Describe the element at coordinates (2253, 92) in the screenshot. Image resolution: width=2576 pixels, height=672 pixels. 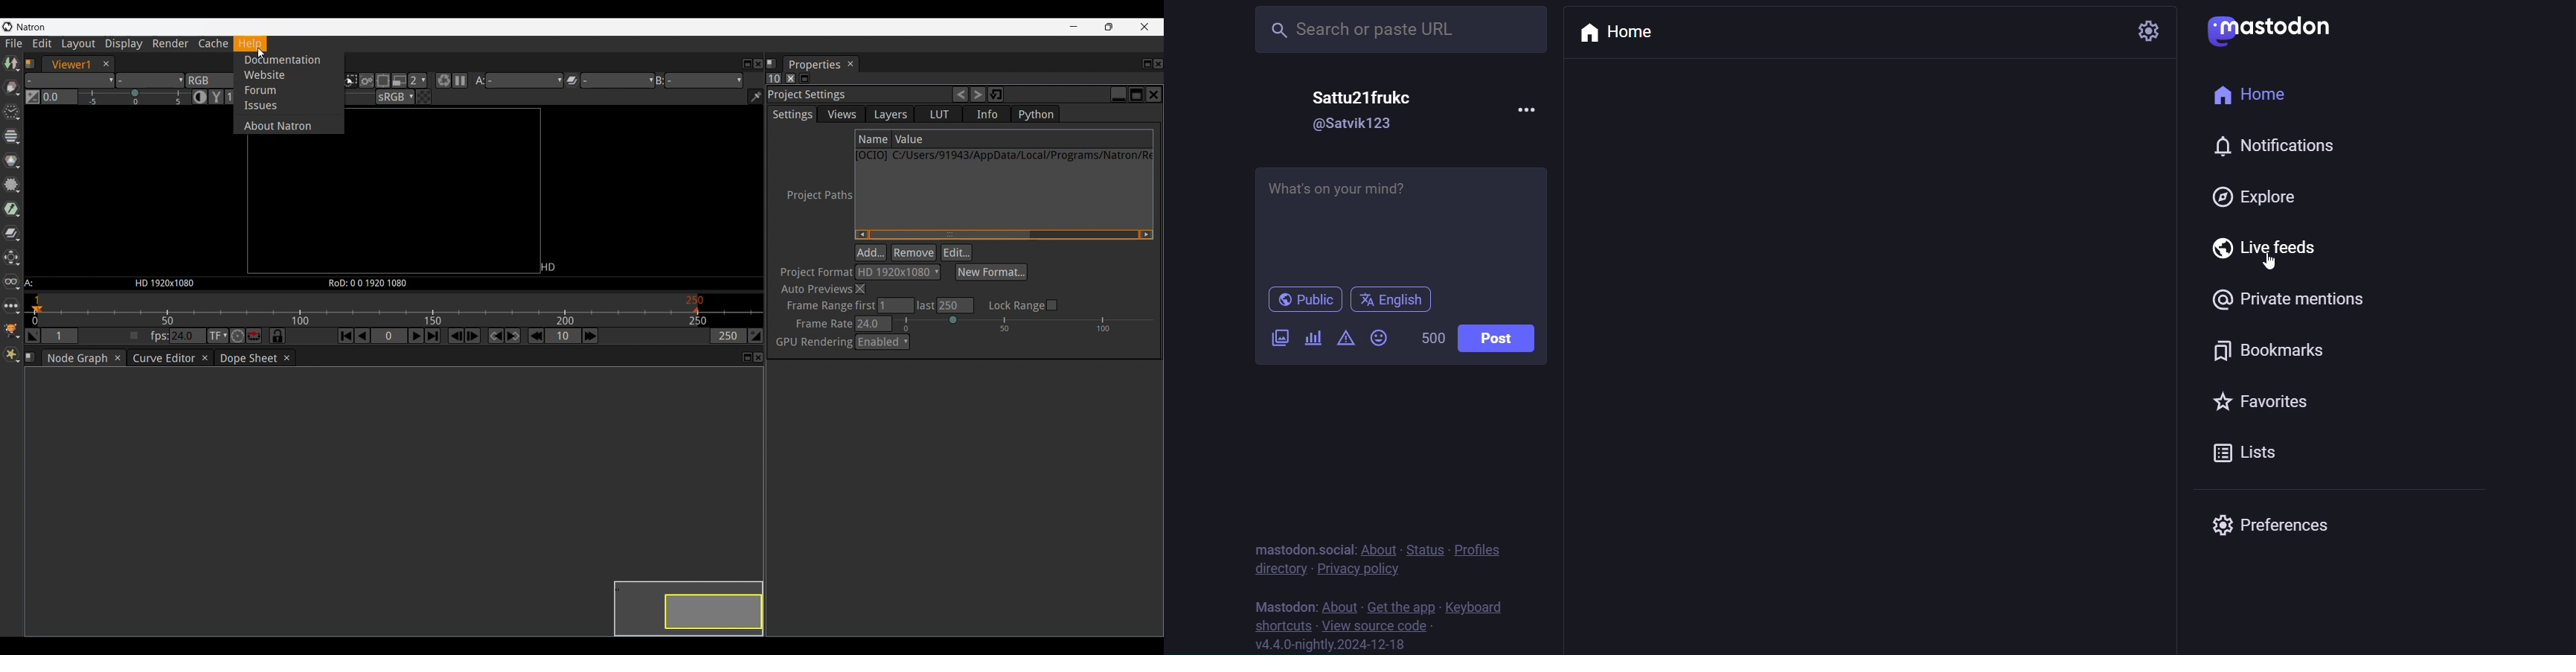
I see `home` at that location.